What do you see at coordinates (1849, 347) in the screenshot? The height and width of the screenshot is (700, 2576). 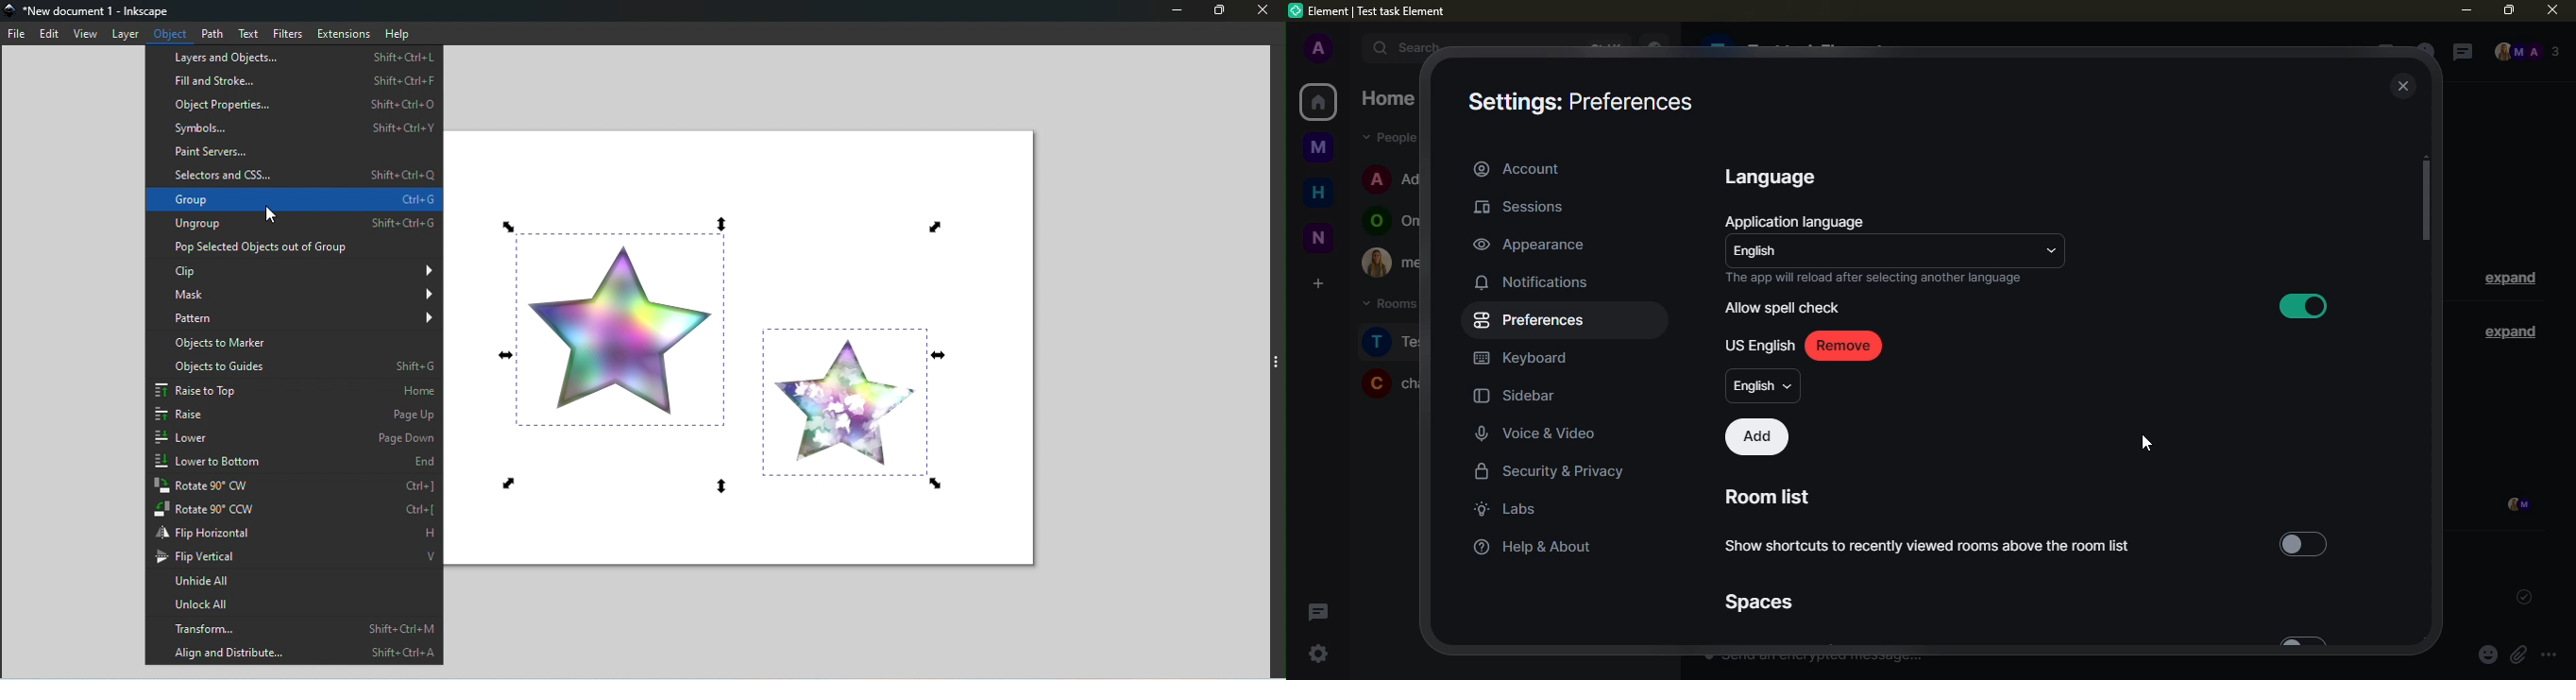 I see `remove` at bounding box center [1849, 347].